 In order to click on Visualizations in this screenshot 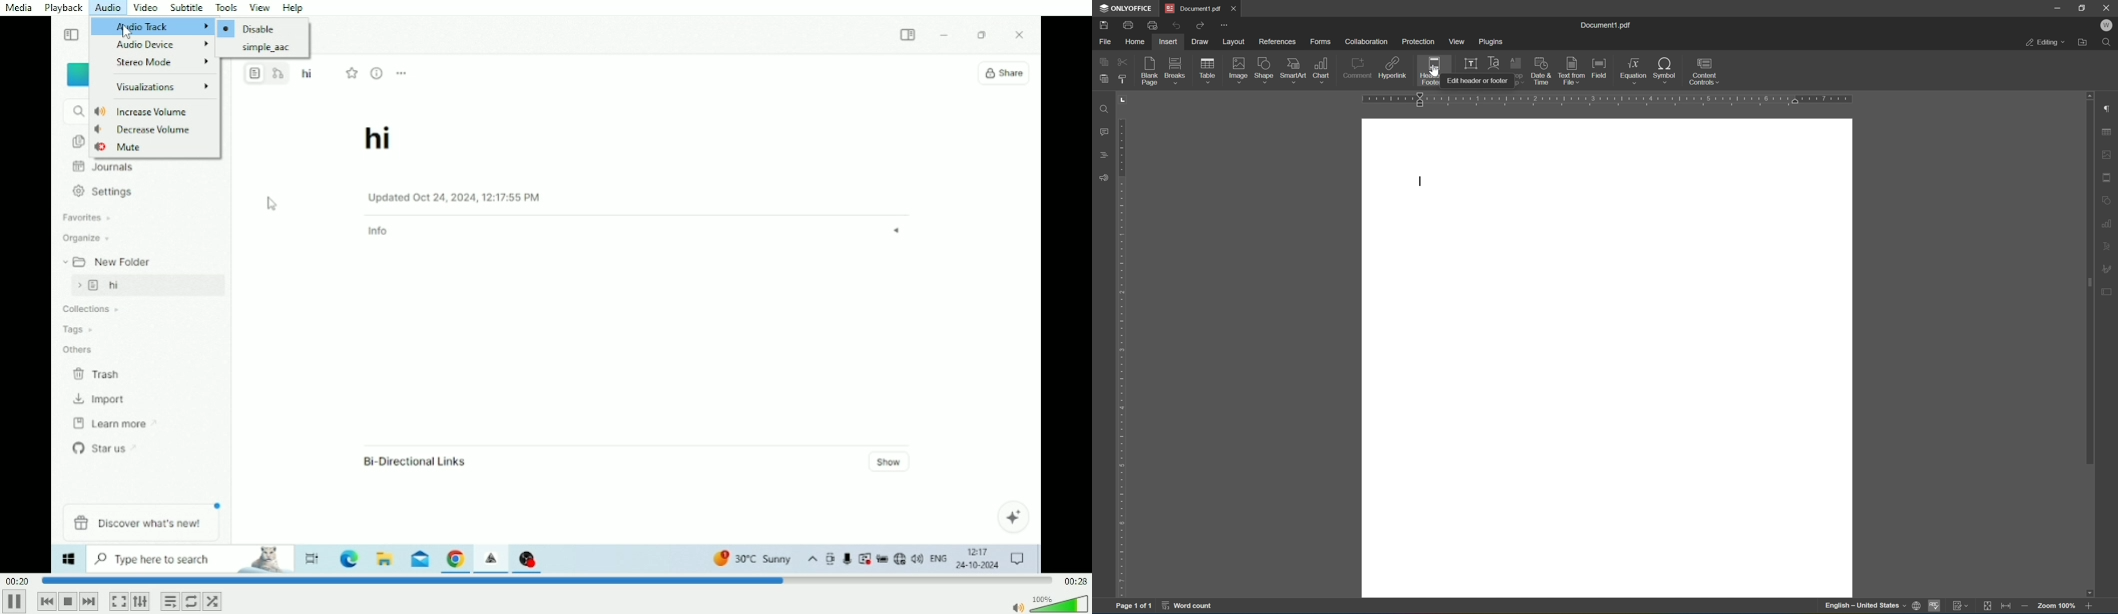, I will do `click(162, 89)`.